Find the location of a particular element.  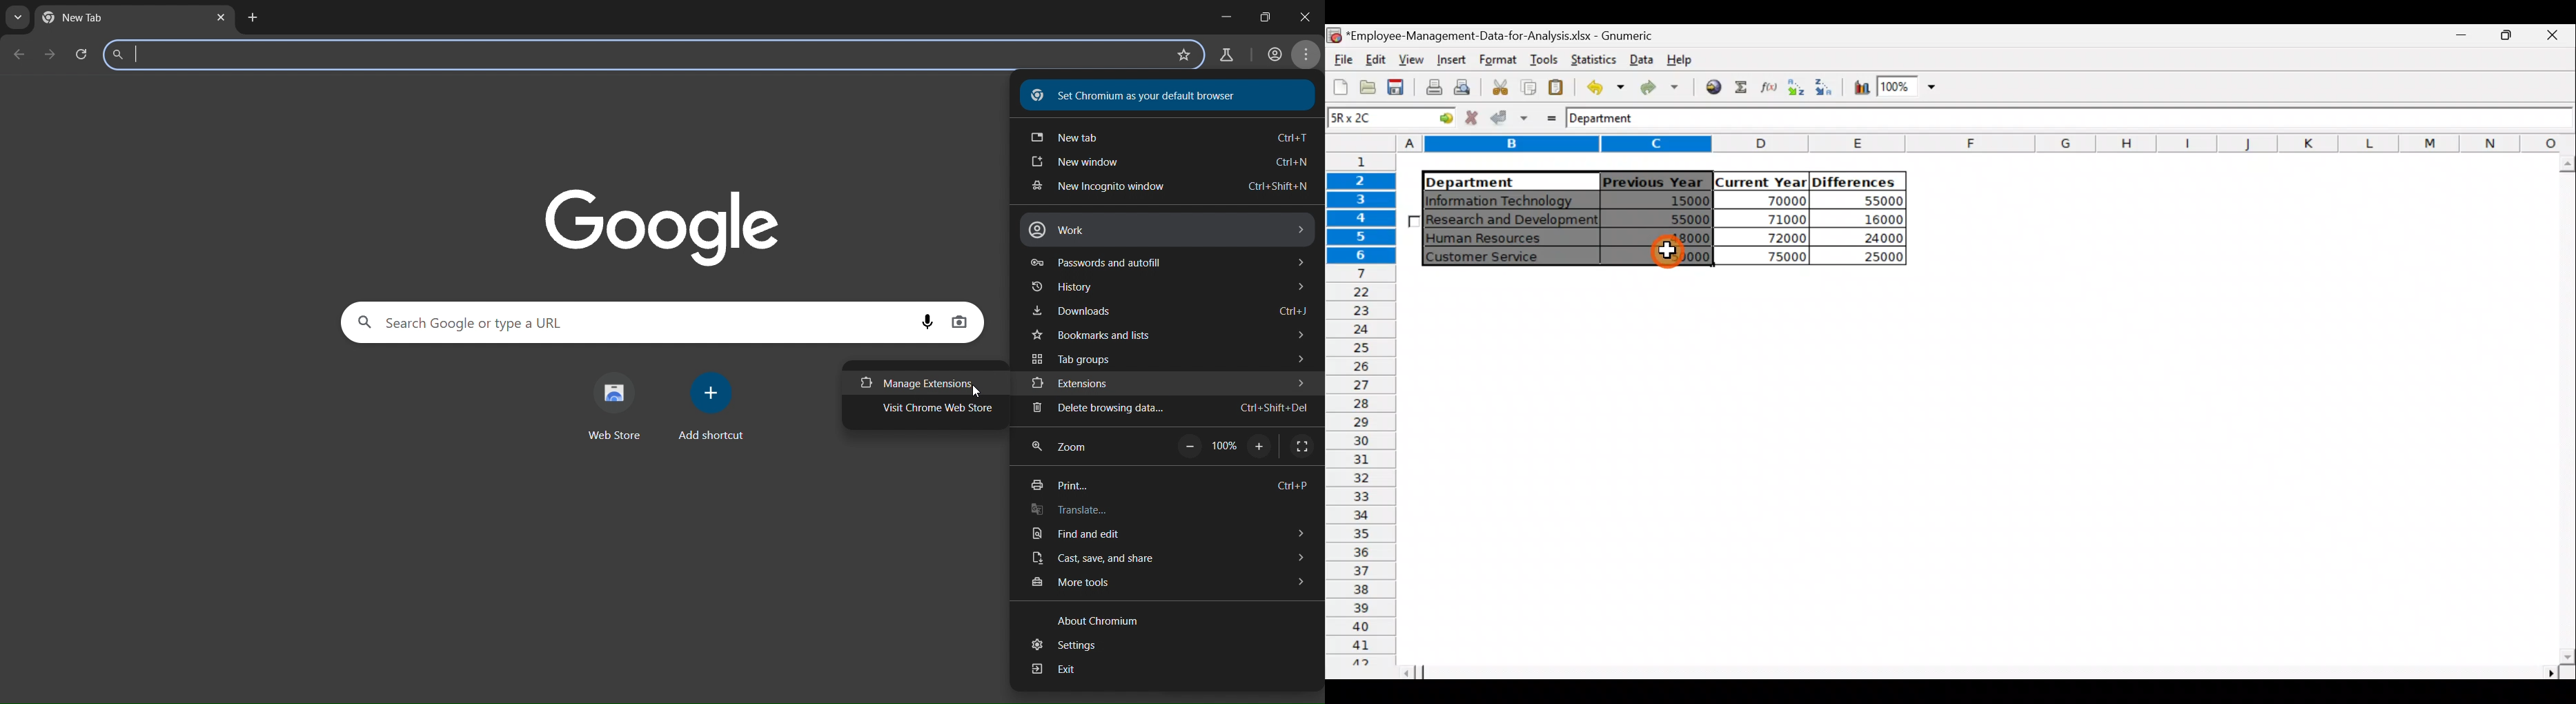

search panel is located at coordinates (210, 53).